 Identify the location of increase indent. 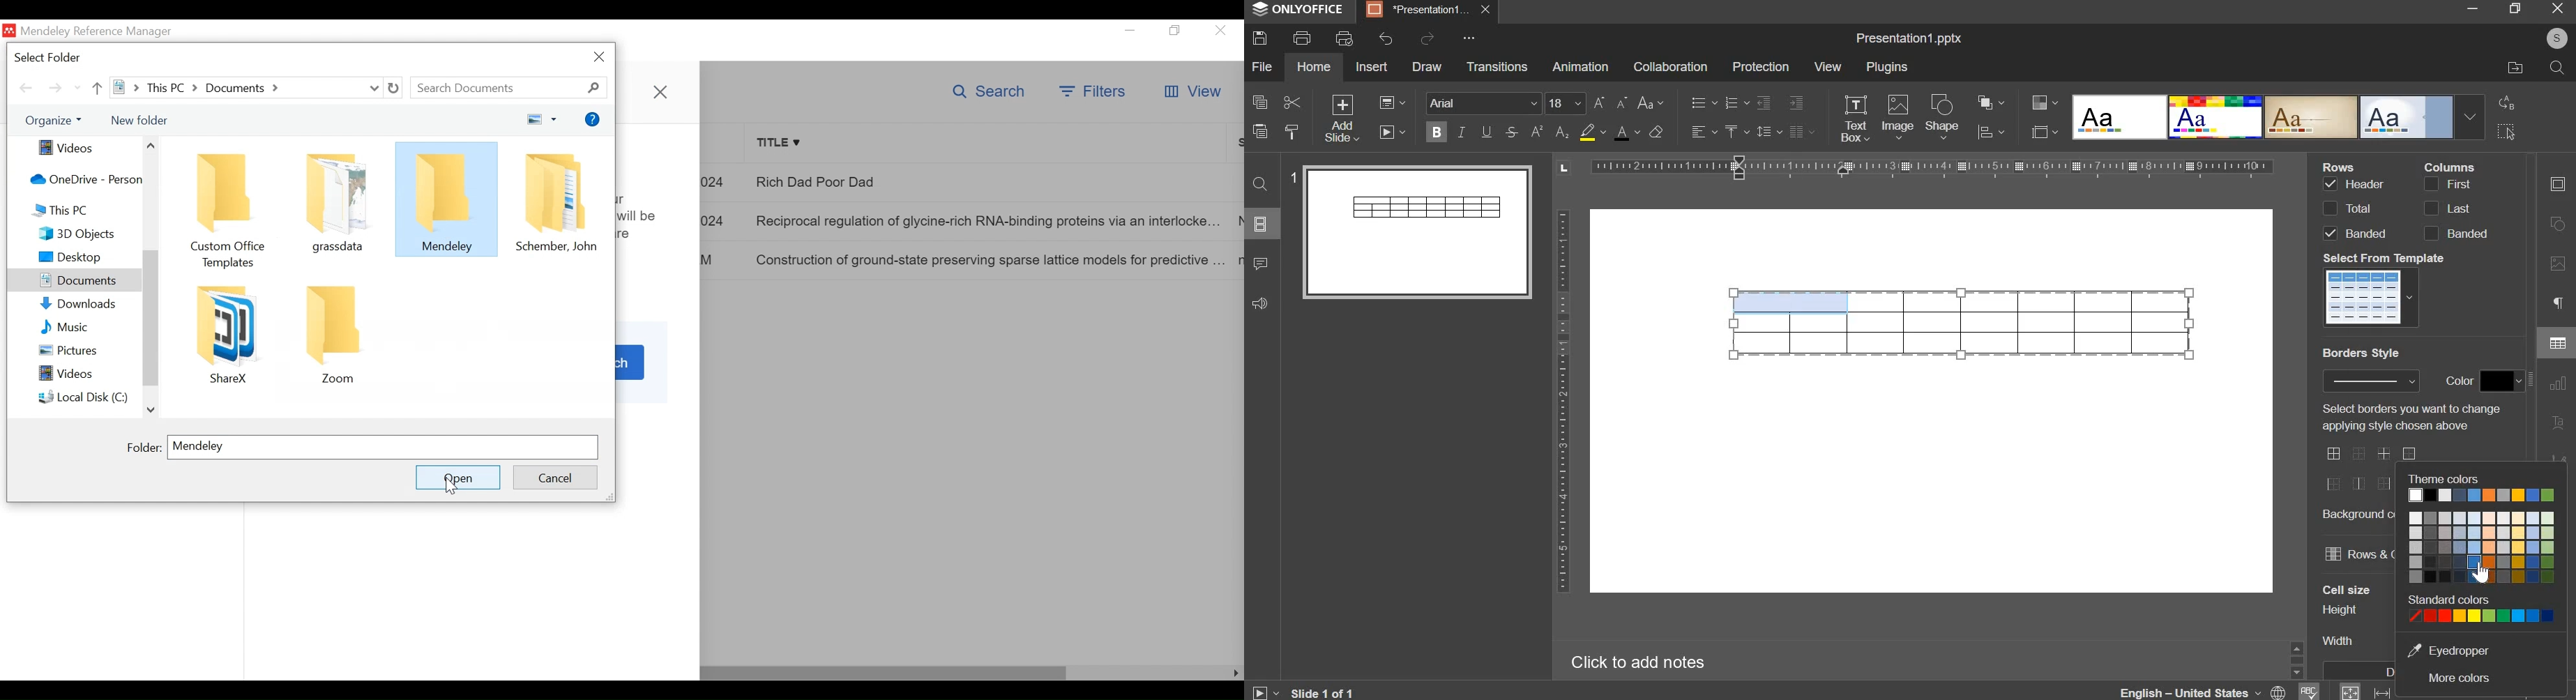
(1797, 102).